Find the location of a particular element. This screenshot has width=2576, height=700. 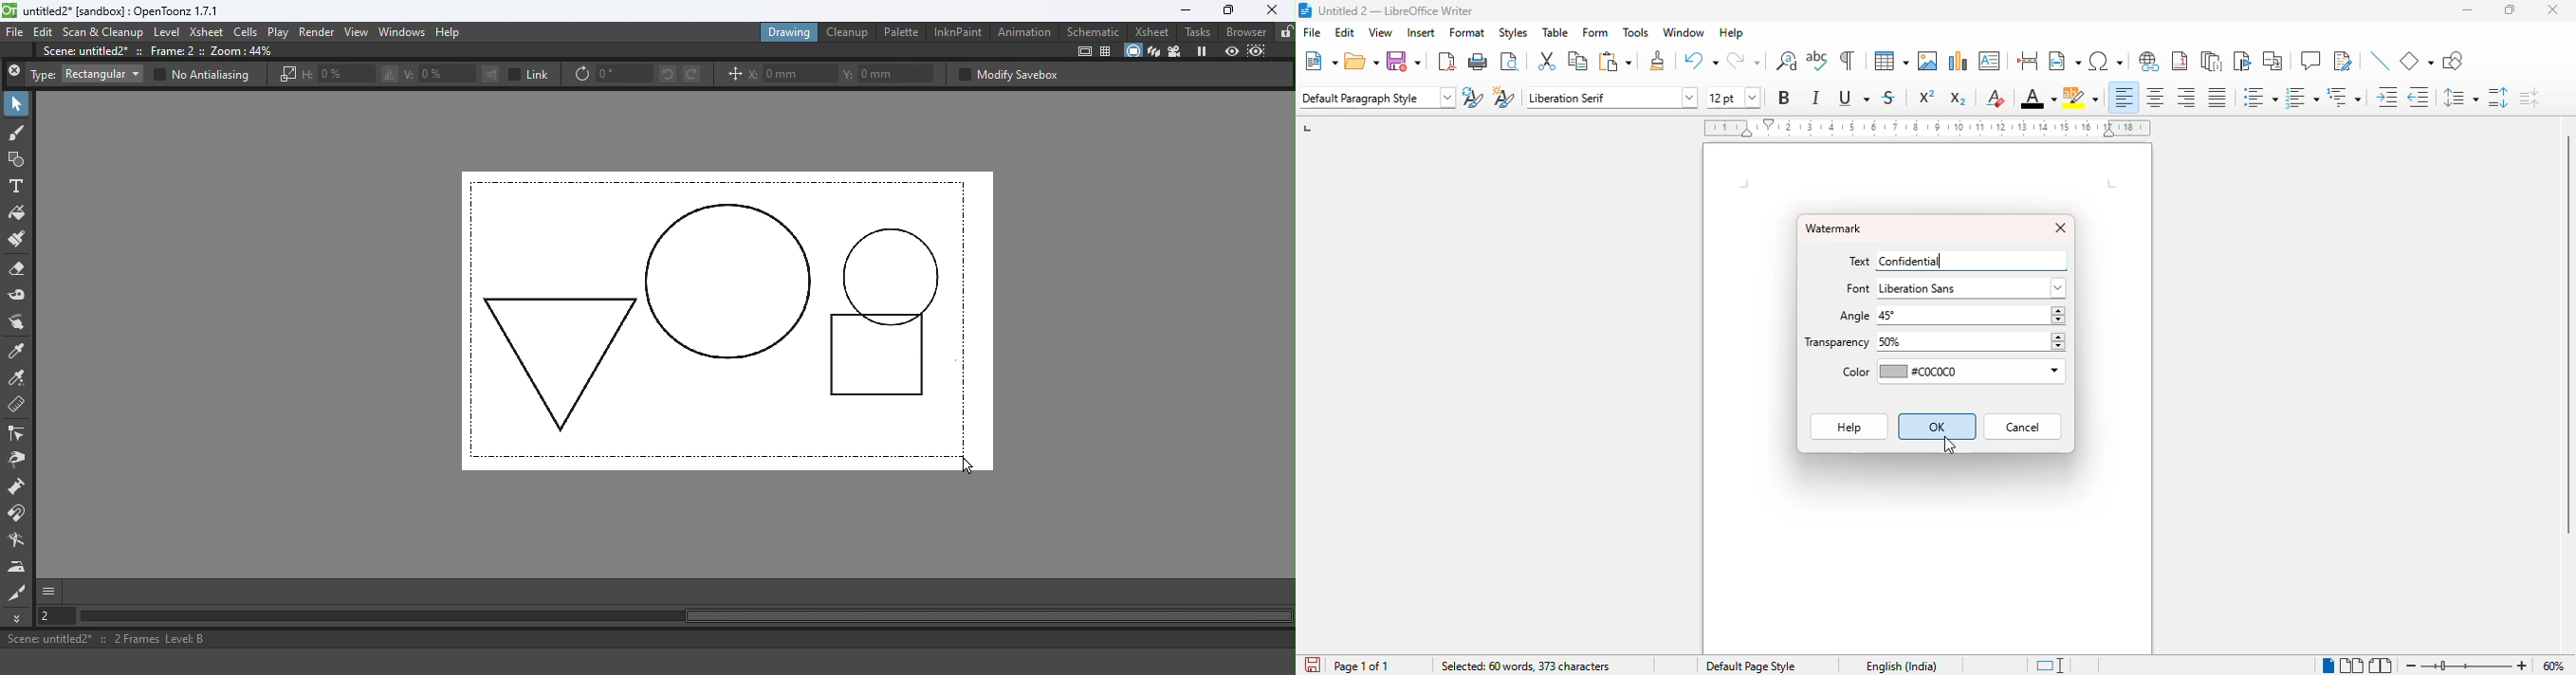

Render is located at coordinates (318, 31).